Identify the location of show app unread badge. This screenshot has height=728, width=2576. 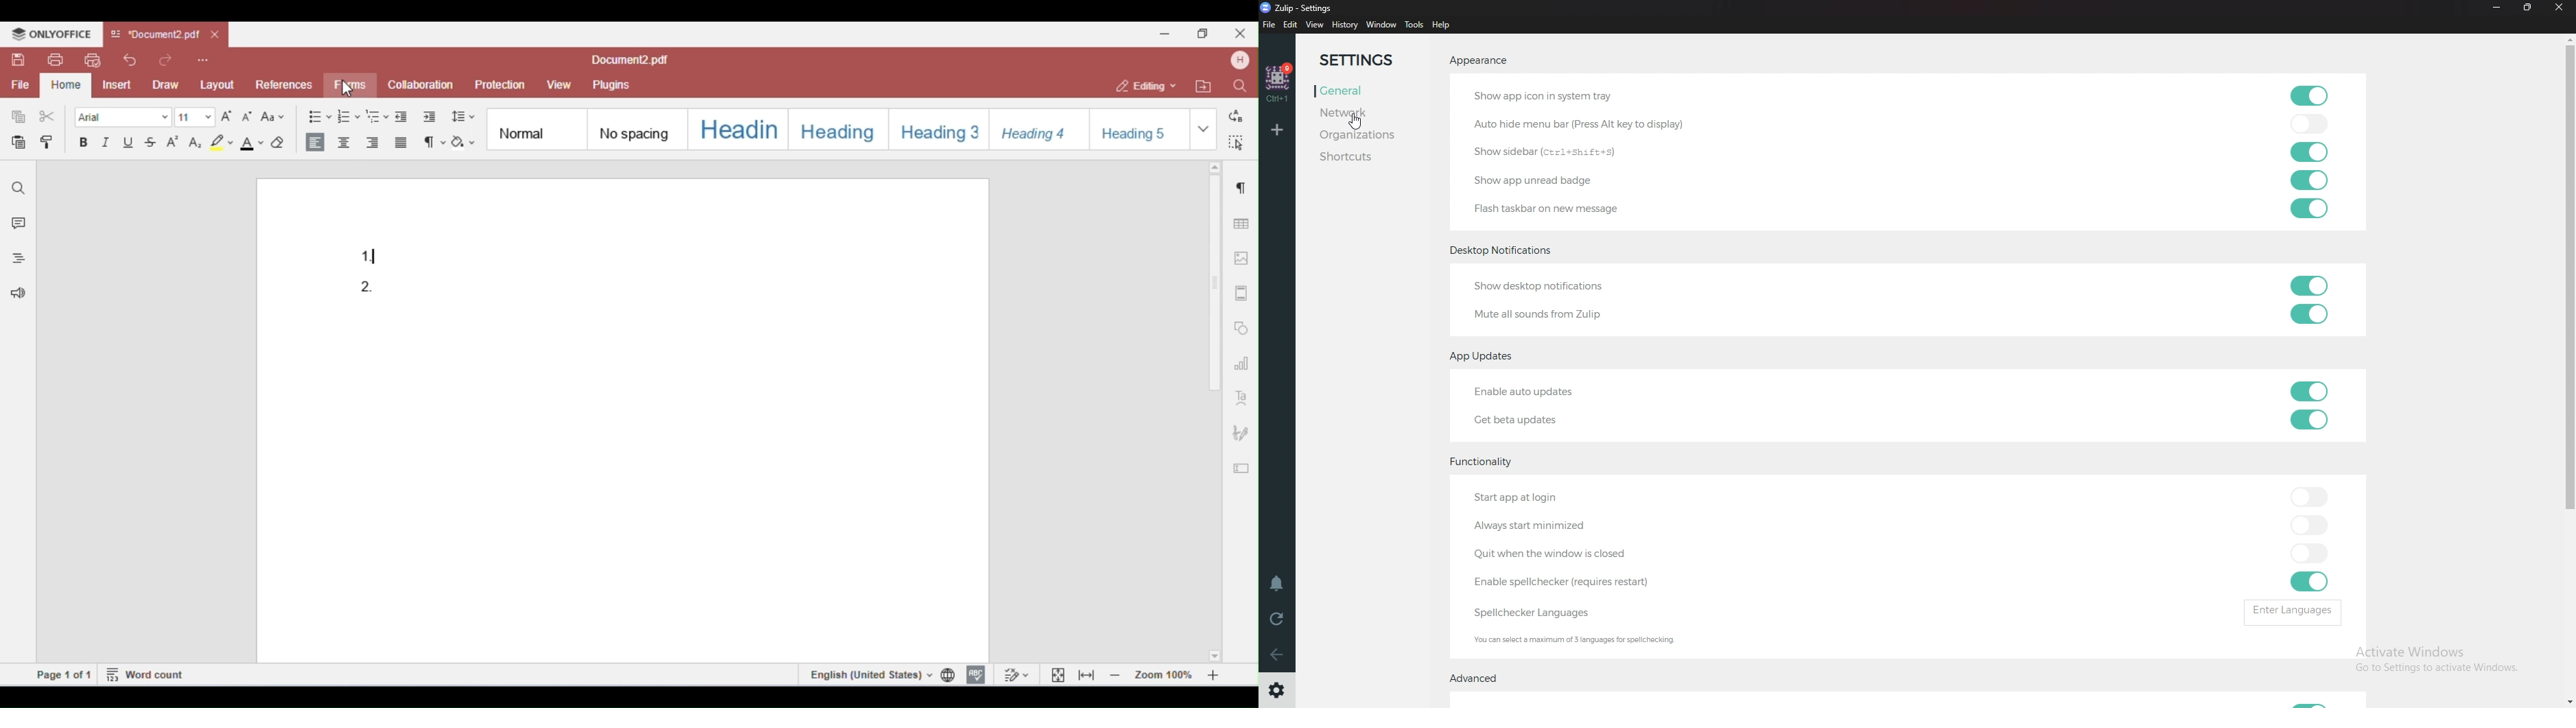
(1541, 182).